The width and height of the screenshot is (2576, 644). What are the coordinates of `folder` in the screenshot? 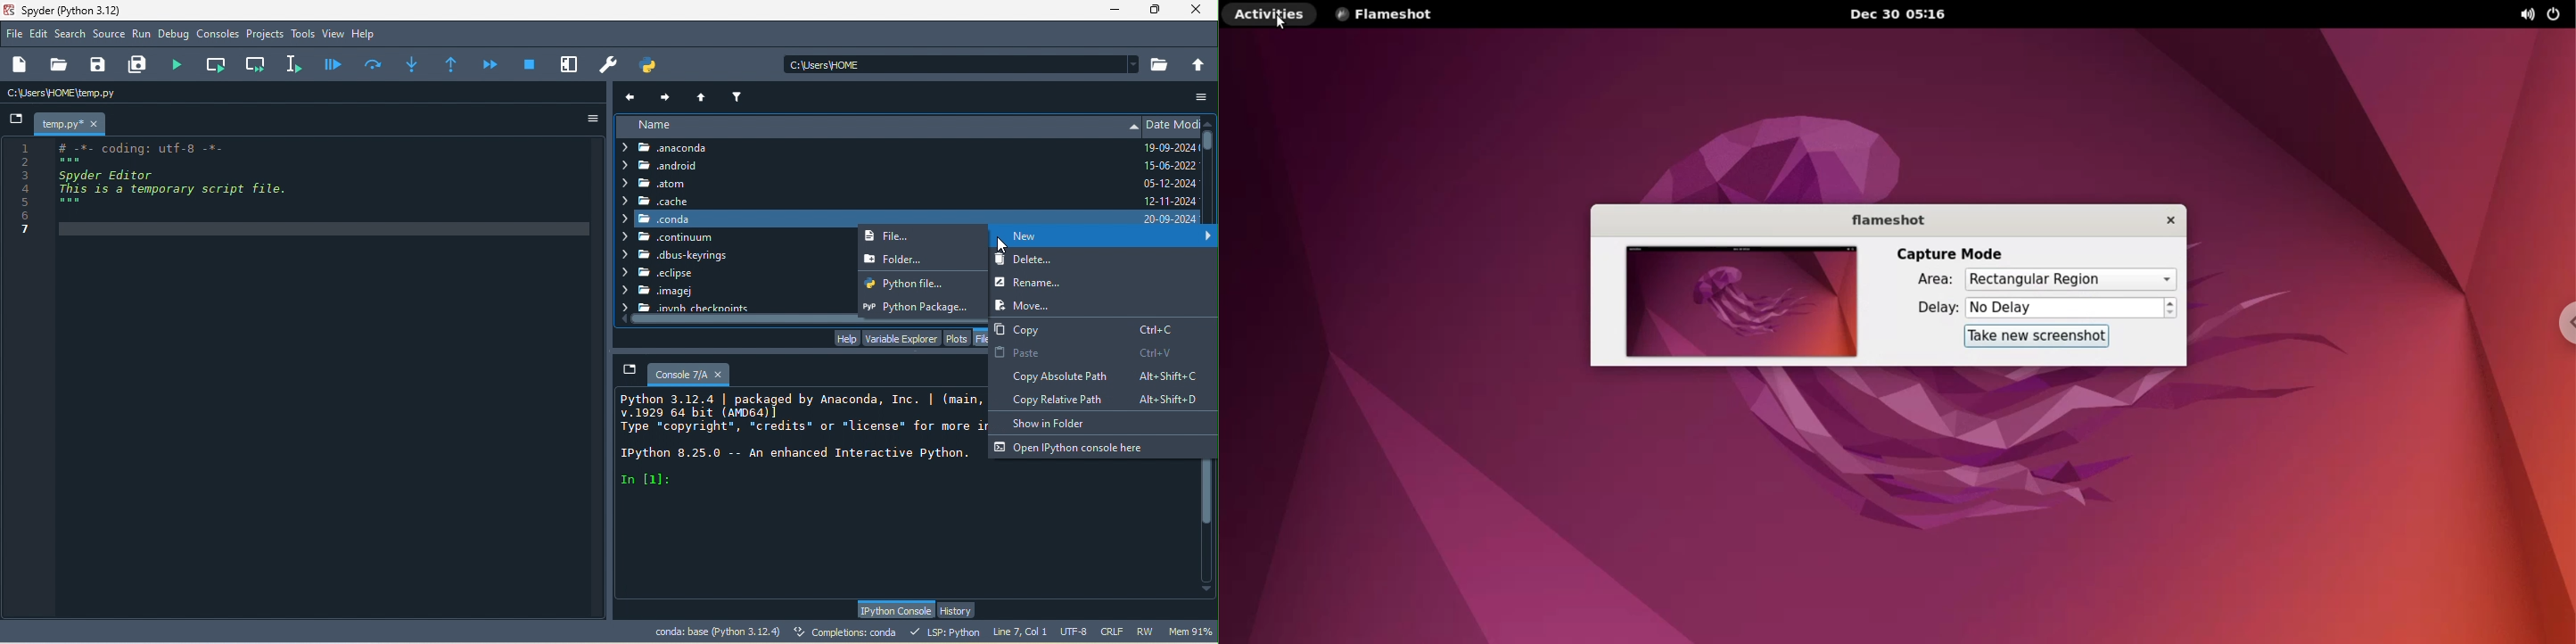 It's located at (917, 258).